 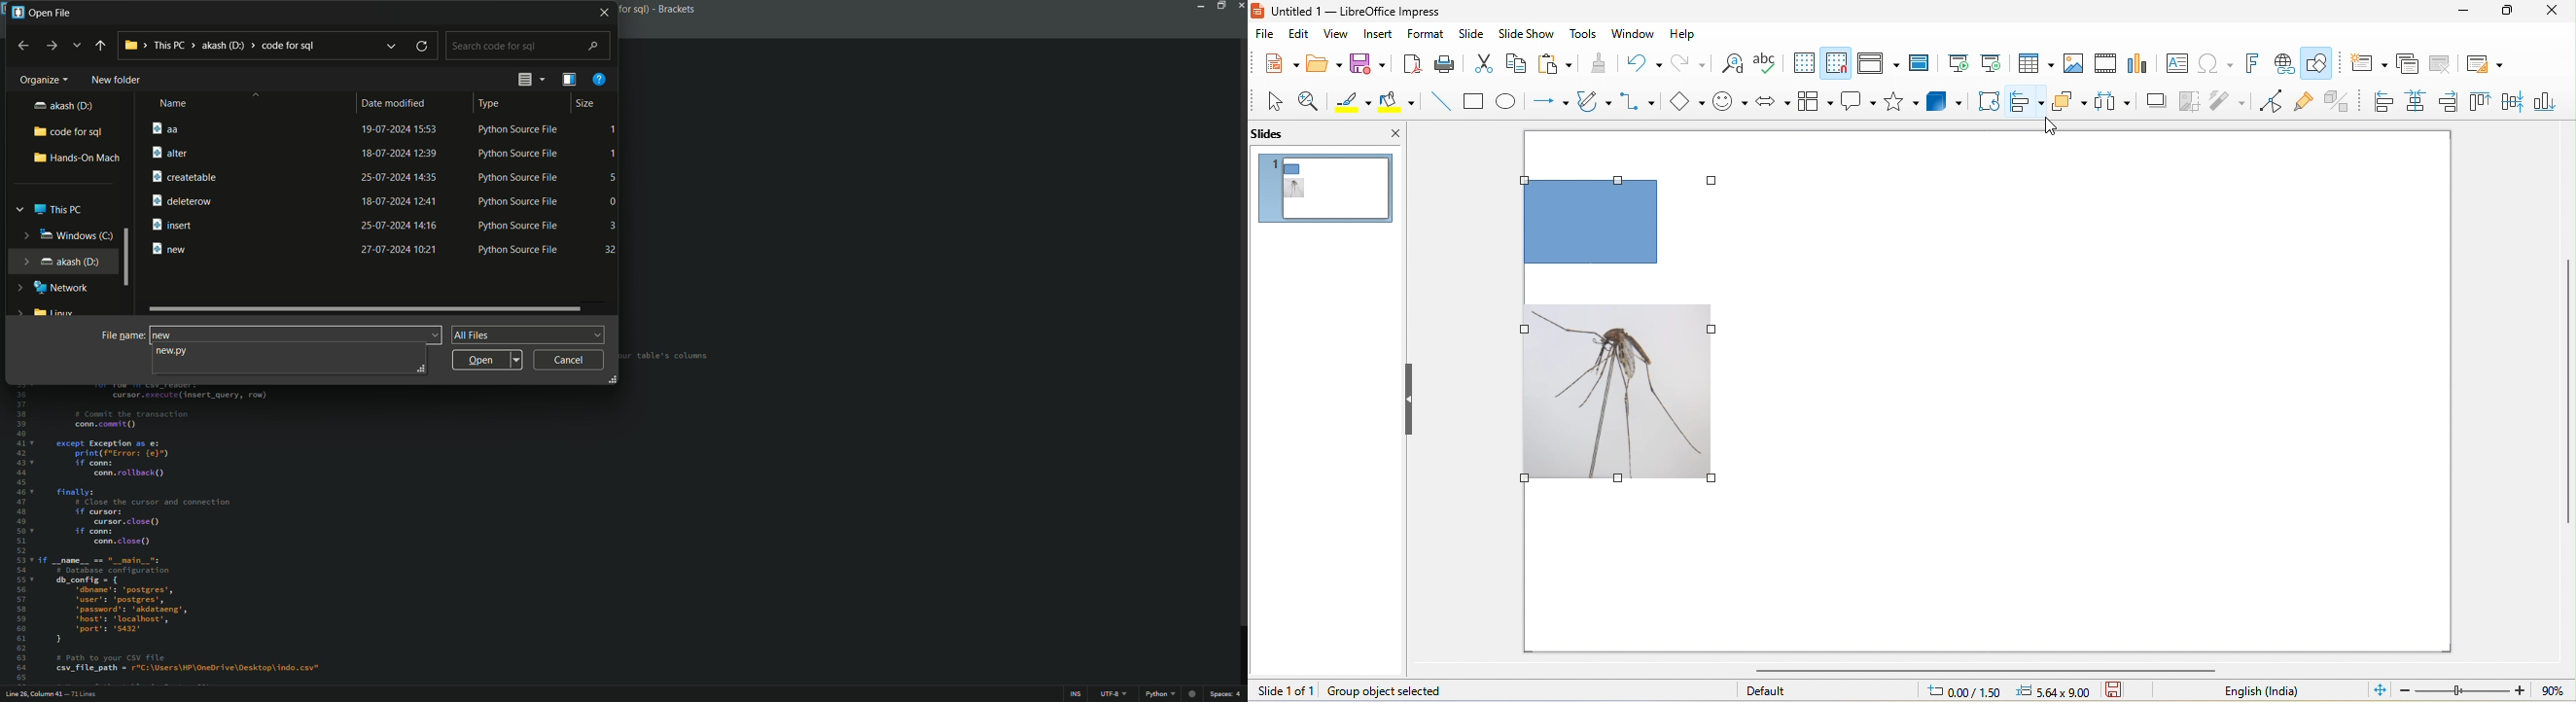 What do you see at coordinates (1481, 62) in the screenshot?
I see `cut` at bounding box center [1481, 62].